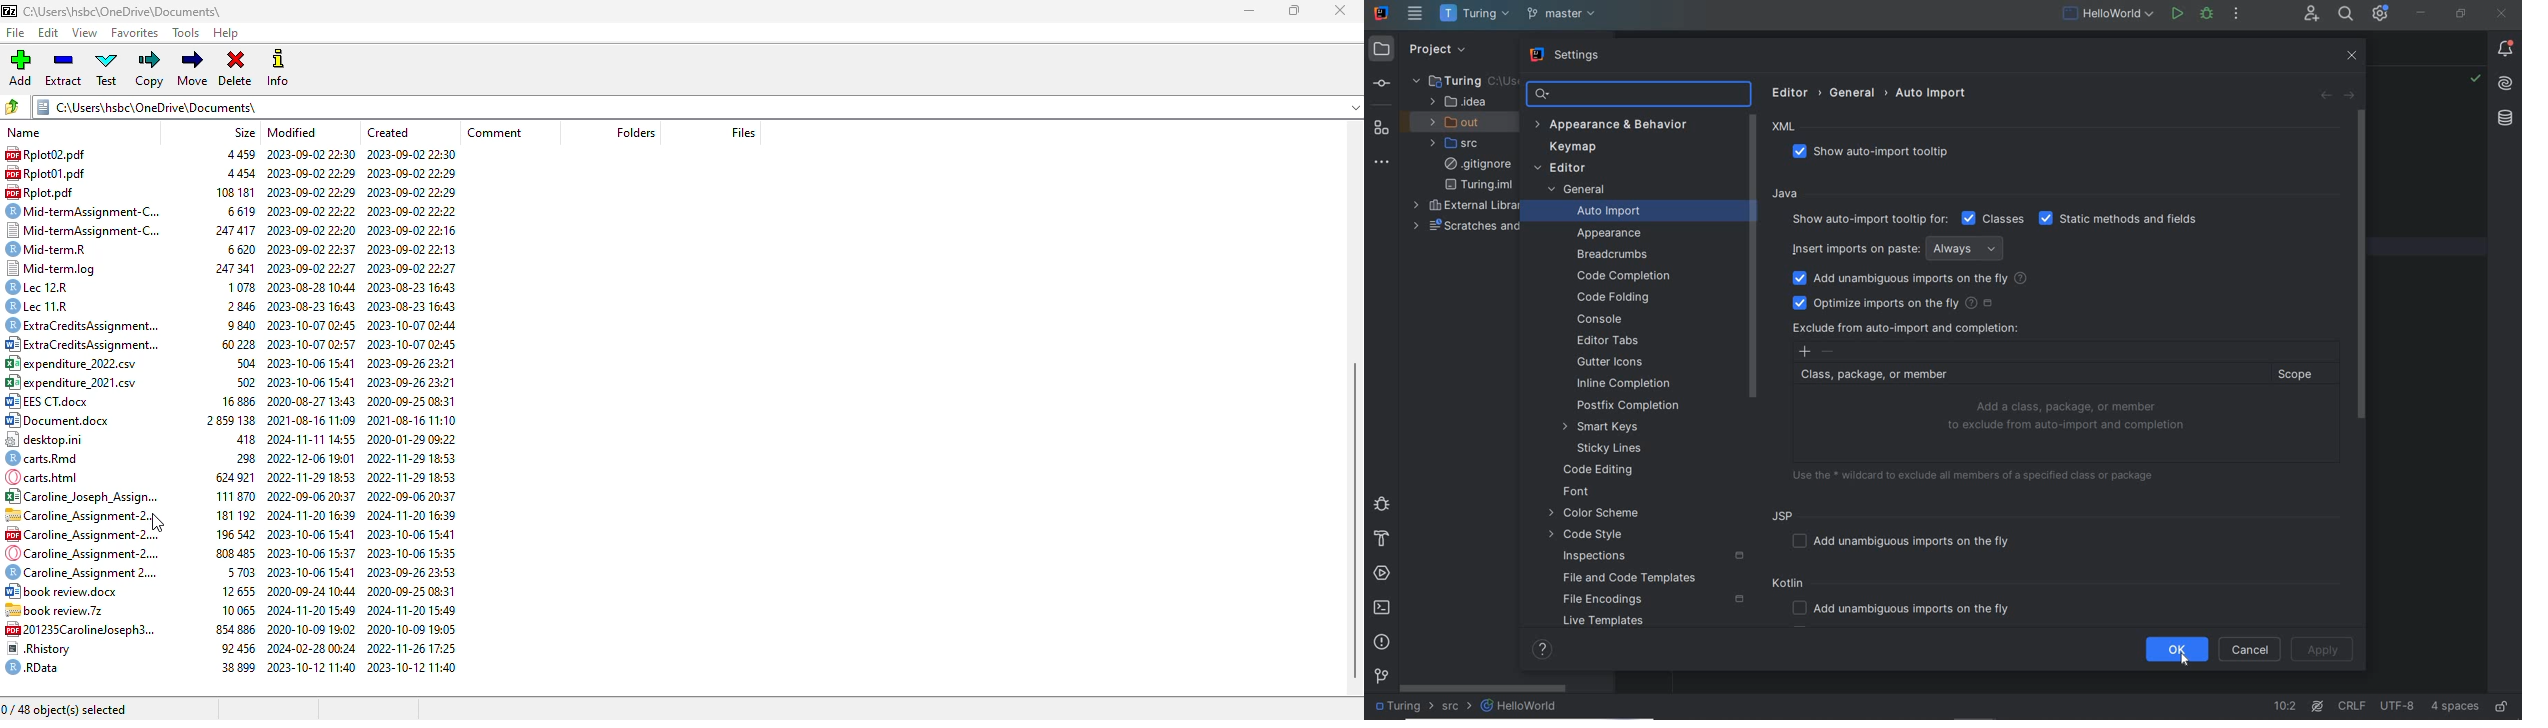 This screenshot has height=728, width=2548. Describe the element at coordinates (2503, 700) in the screenshot. I see `EDIT OR READ ONLY` at that location.